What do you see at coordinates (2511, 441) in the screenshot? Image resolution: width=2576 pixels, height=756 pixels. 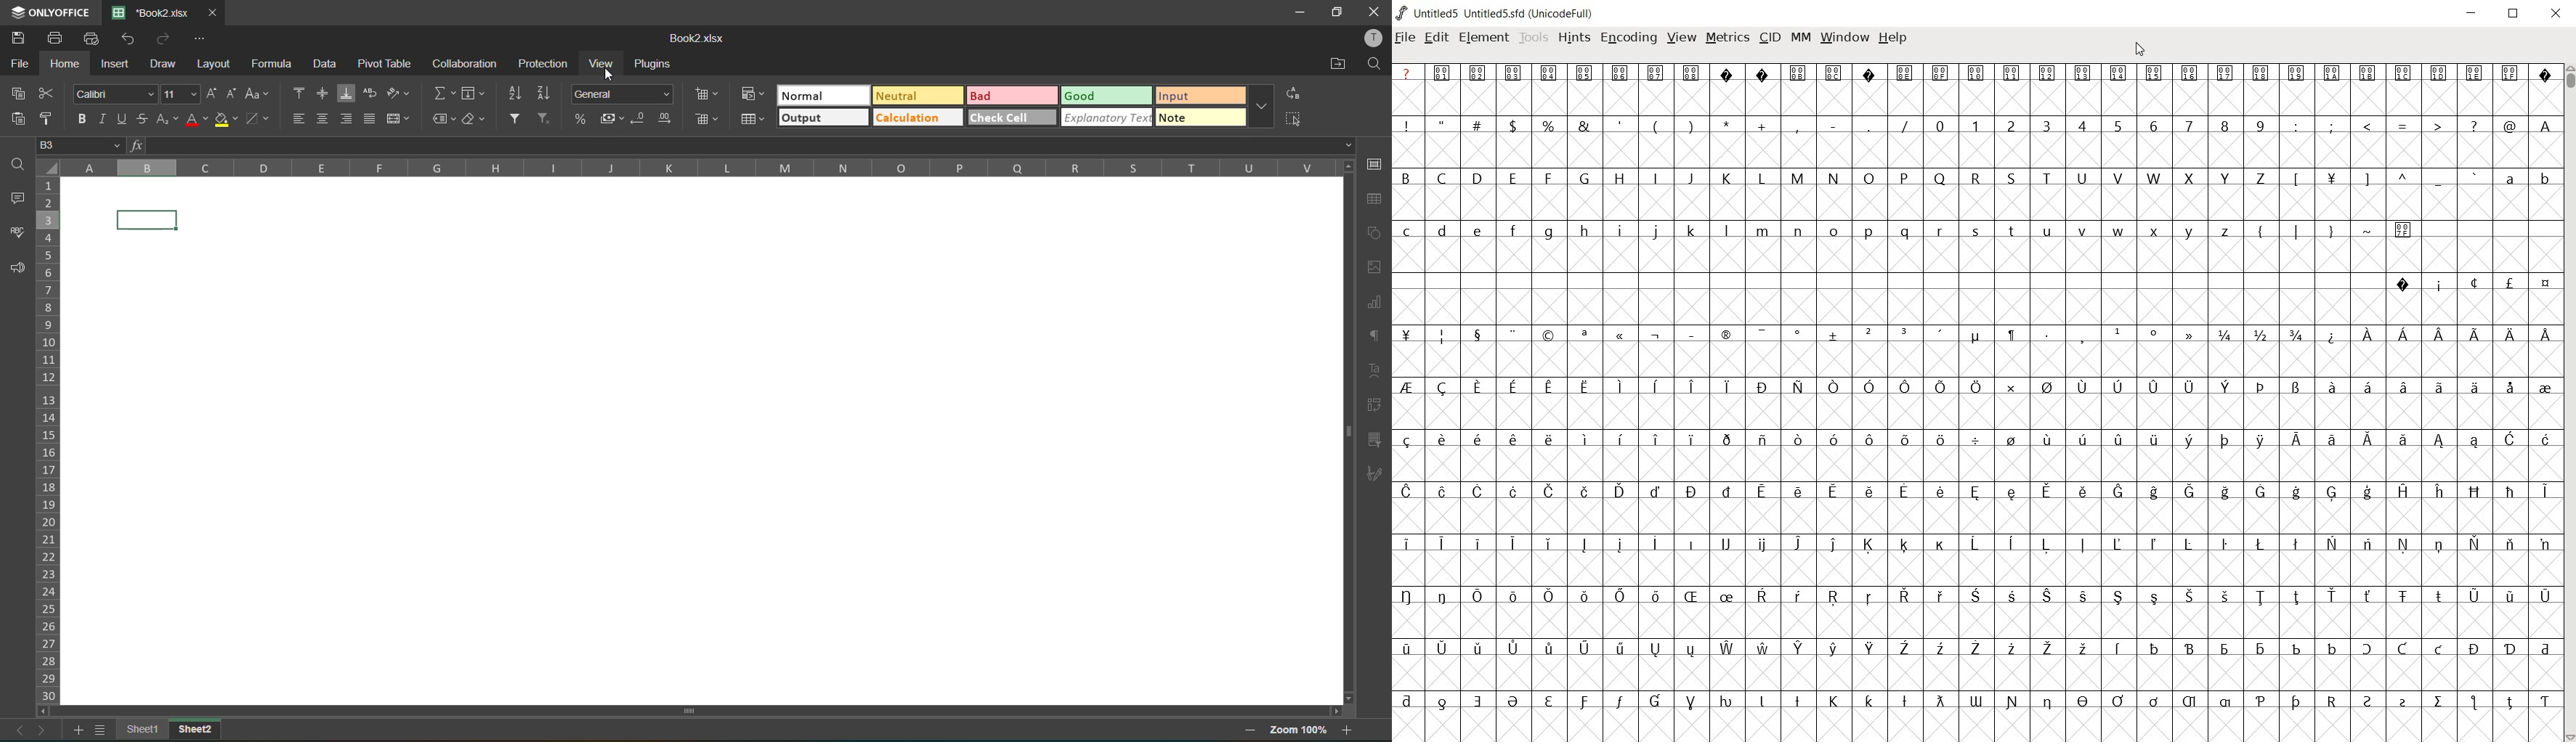 I see `Symbol` at bounding box center [2511, 441].